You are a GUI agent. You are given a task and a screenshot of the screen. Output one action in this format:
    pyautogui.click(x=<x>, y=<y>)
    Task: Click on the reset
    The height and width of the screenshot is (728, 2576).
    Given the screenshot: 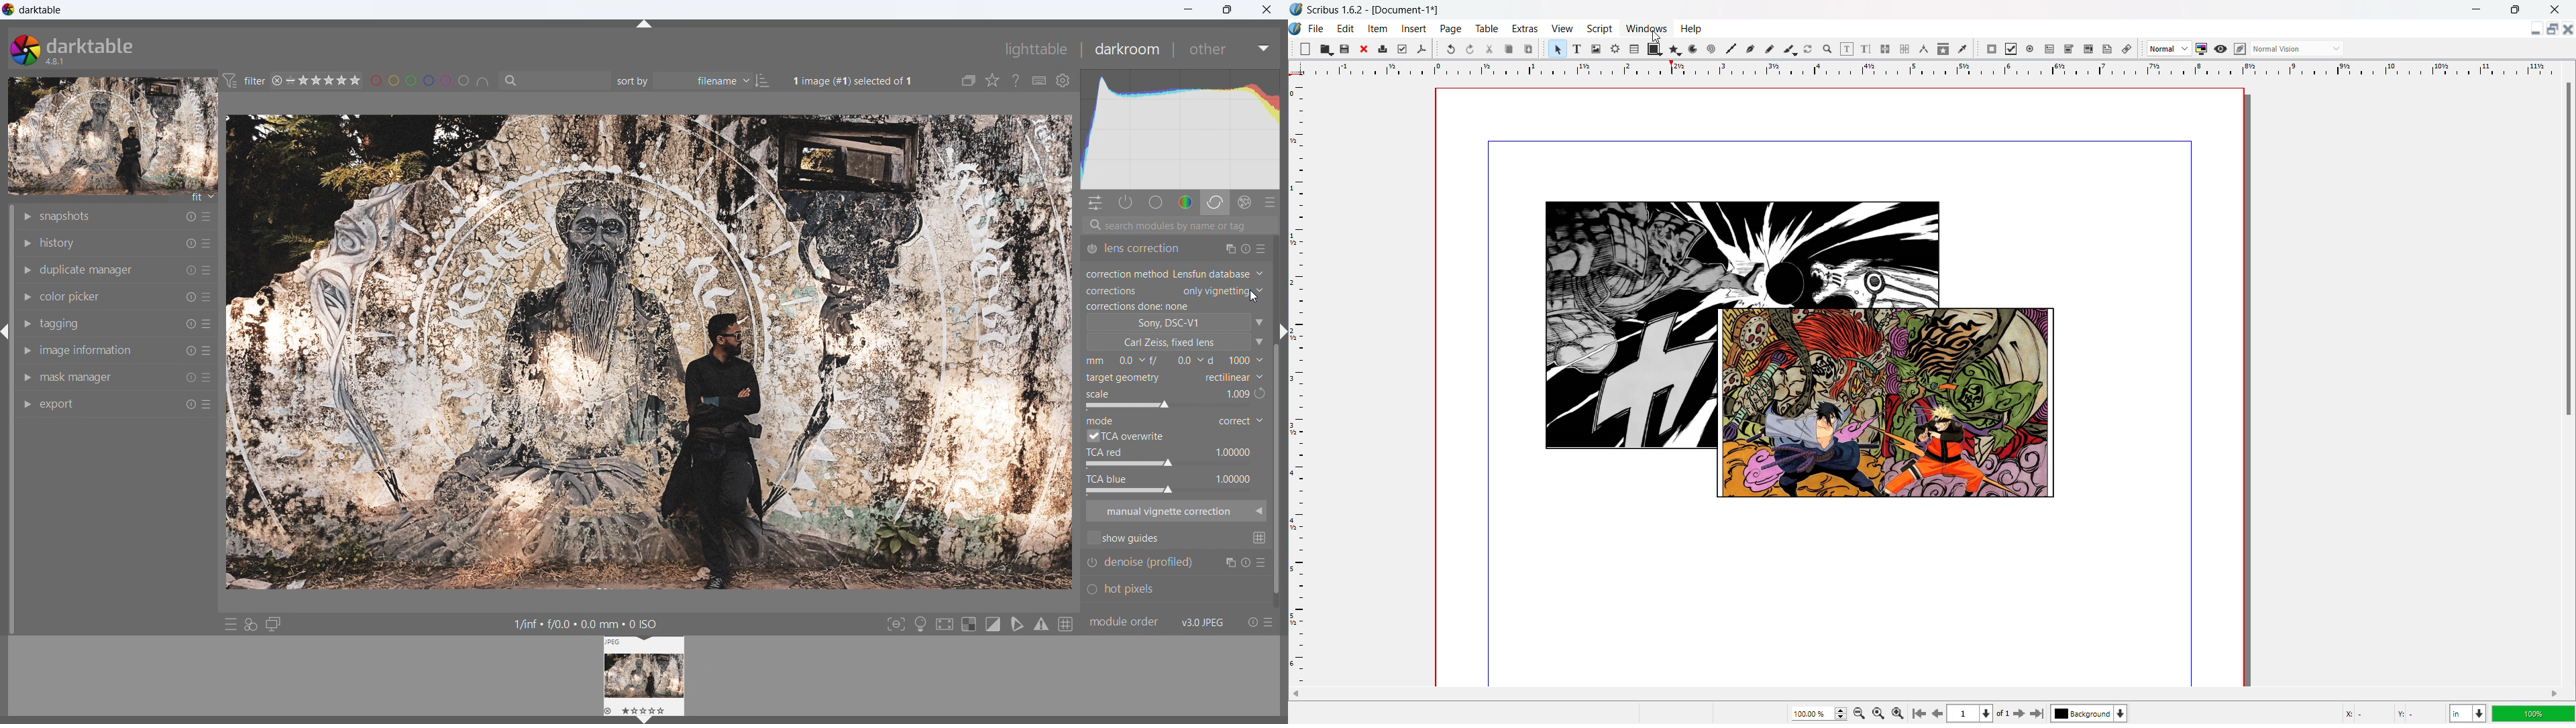 What is the action you would take?
    pyautogui.click(x=189, y=351)
    